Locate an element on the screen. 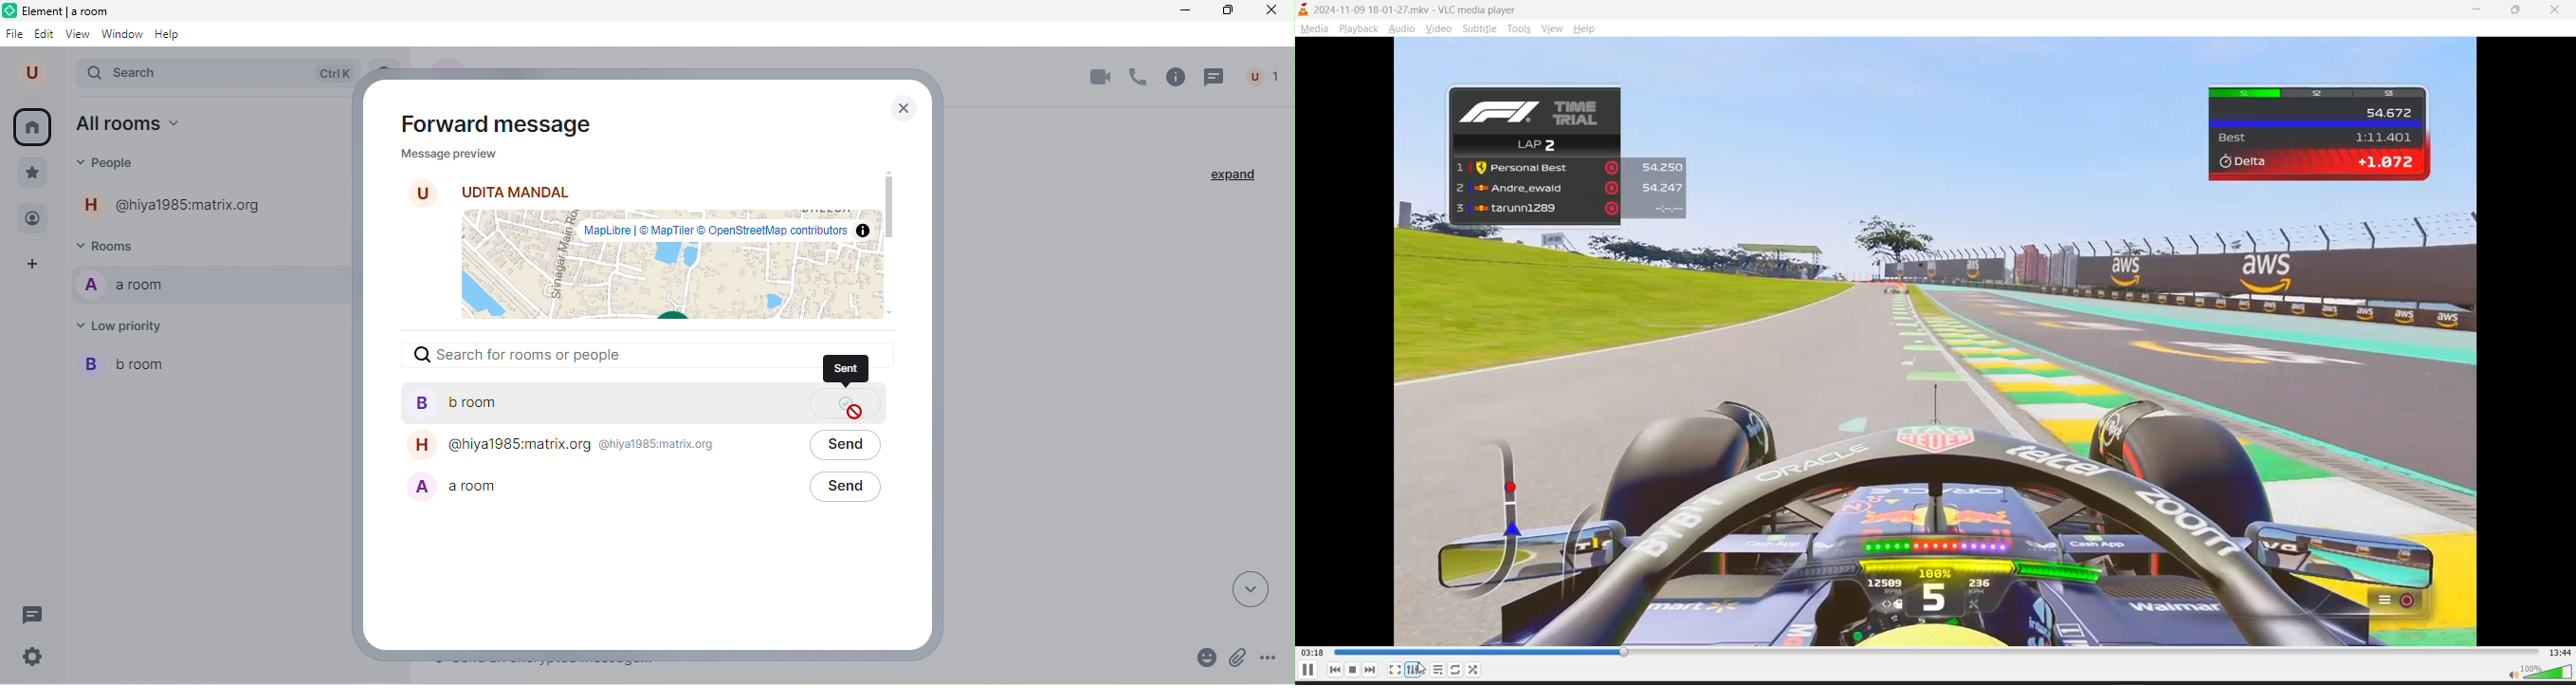  @hiya1985:matrix.org is located at coordinates (597, 446).